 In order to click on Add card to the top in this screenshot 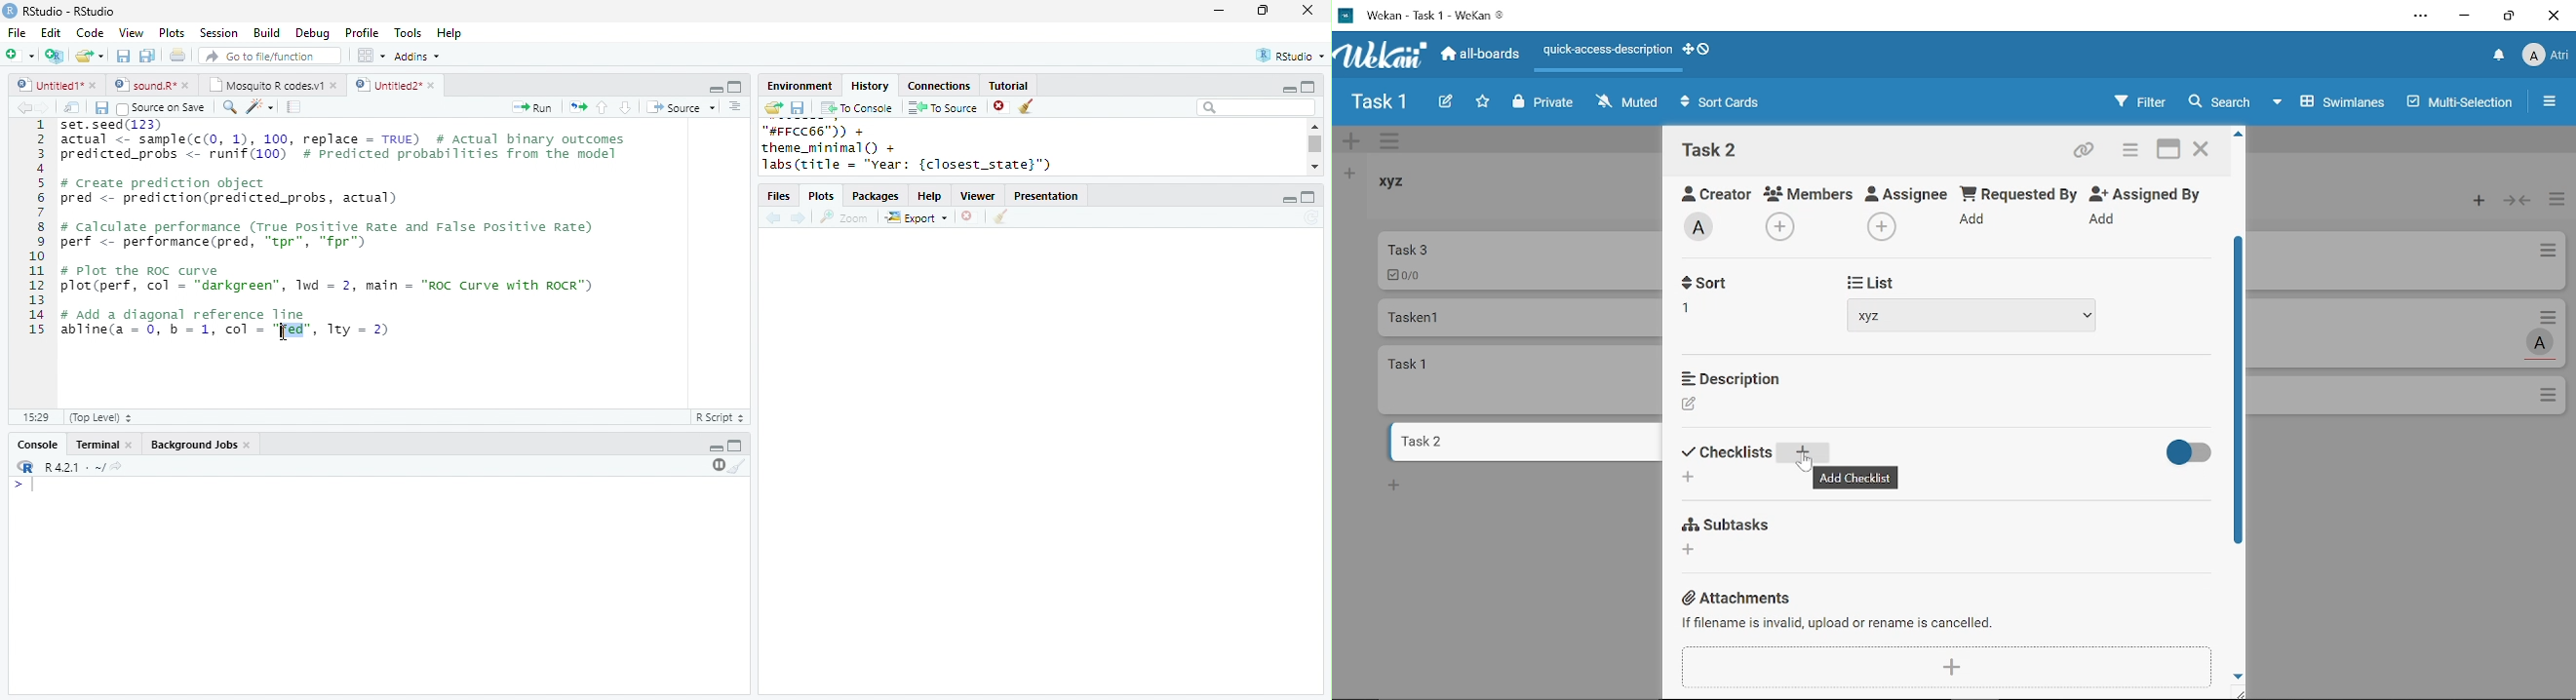, I will do `click(2474, 201)`.